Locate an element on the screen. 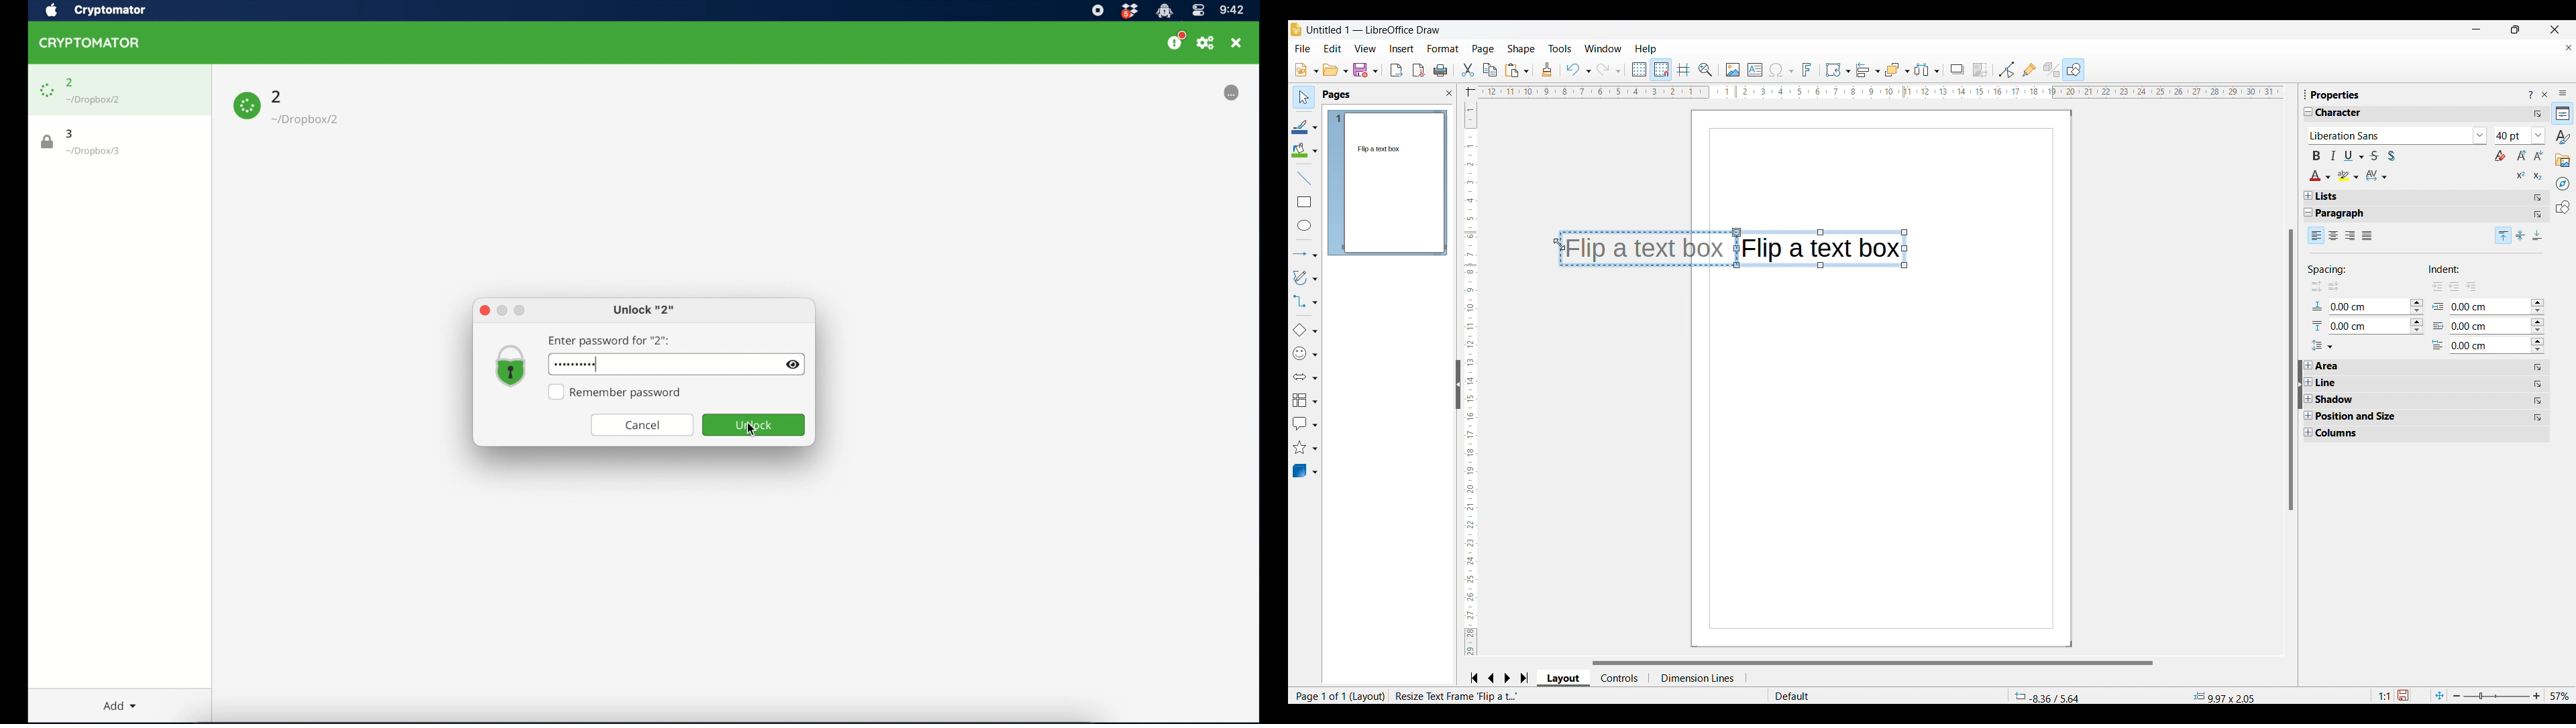 The width and height of the screenshot is (2576, 728). Toggle point edit mode is located at coordinates (2006, 70).